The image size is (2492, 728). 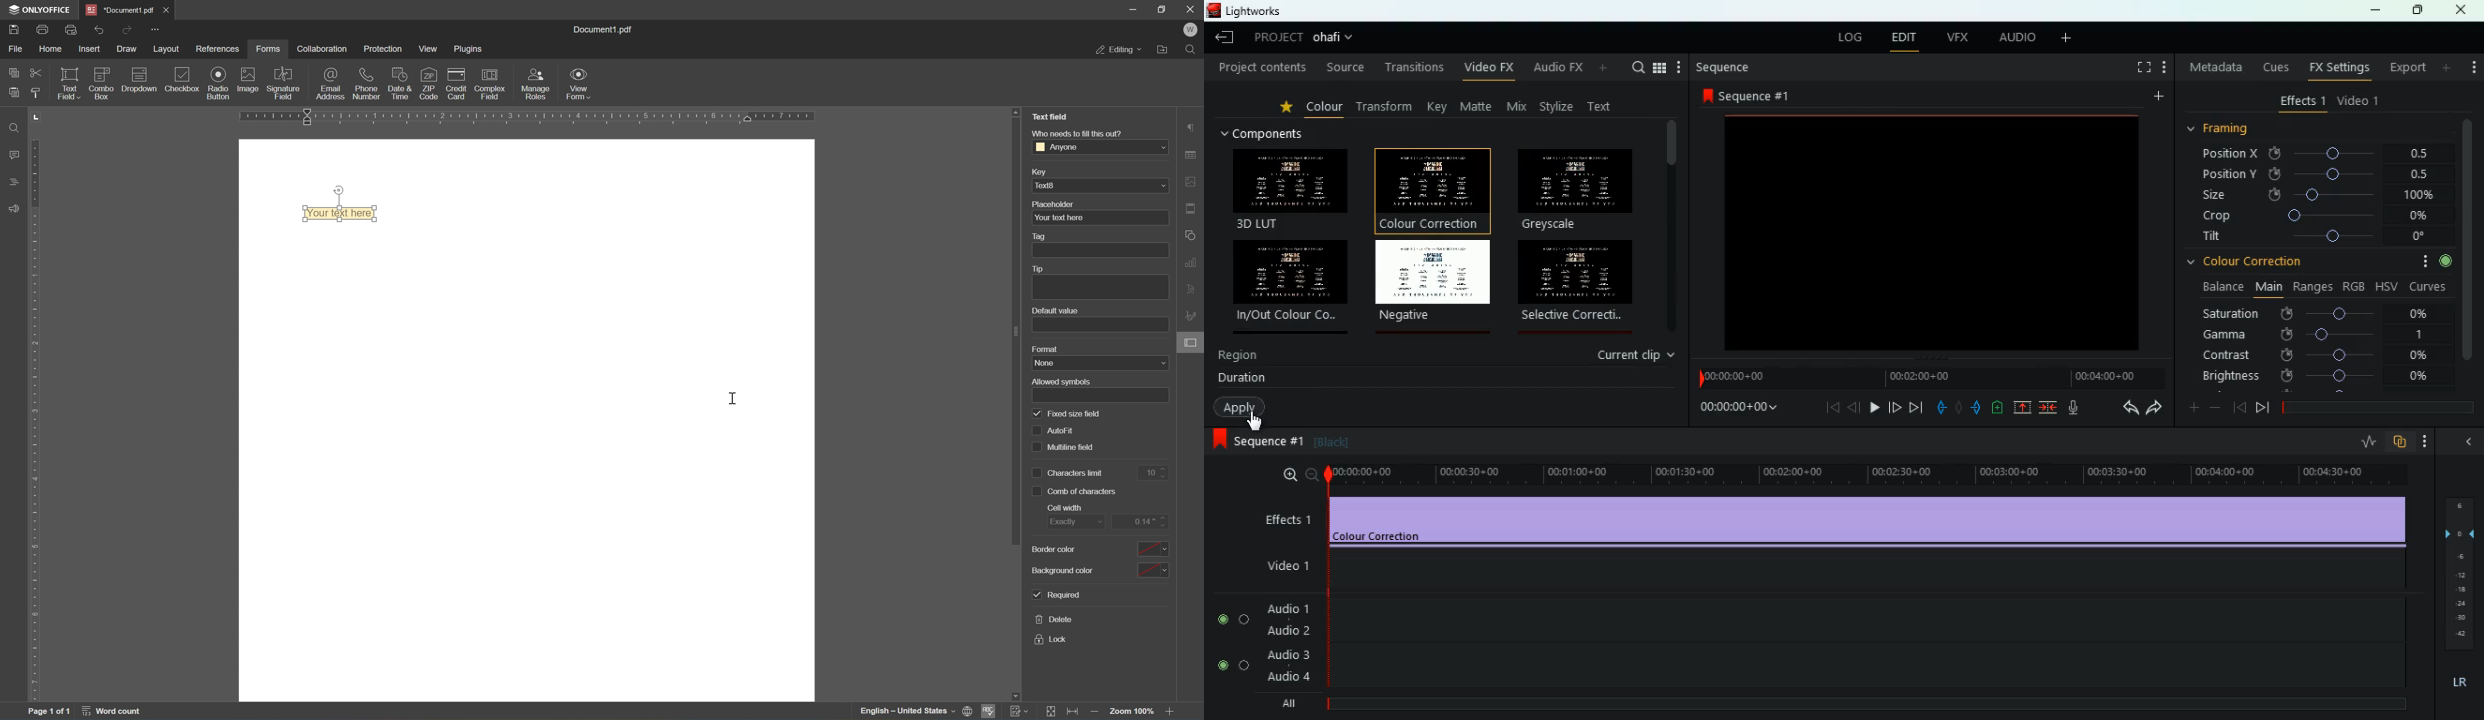 I want to click on chart settings, so click(x=1192, y=263).